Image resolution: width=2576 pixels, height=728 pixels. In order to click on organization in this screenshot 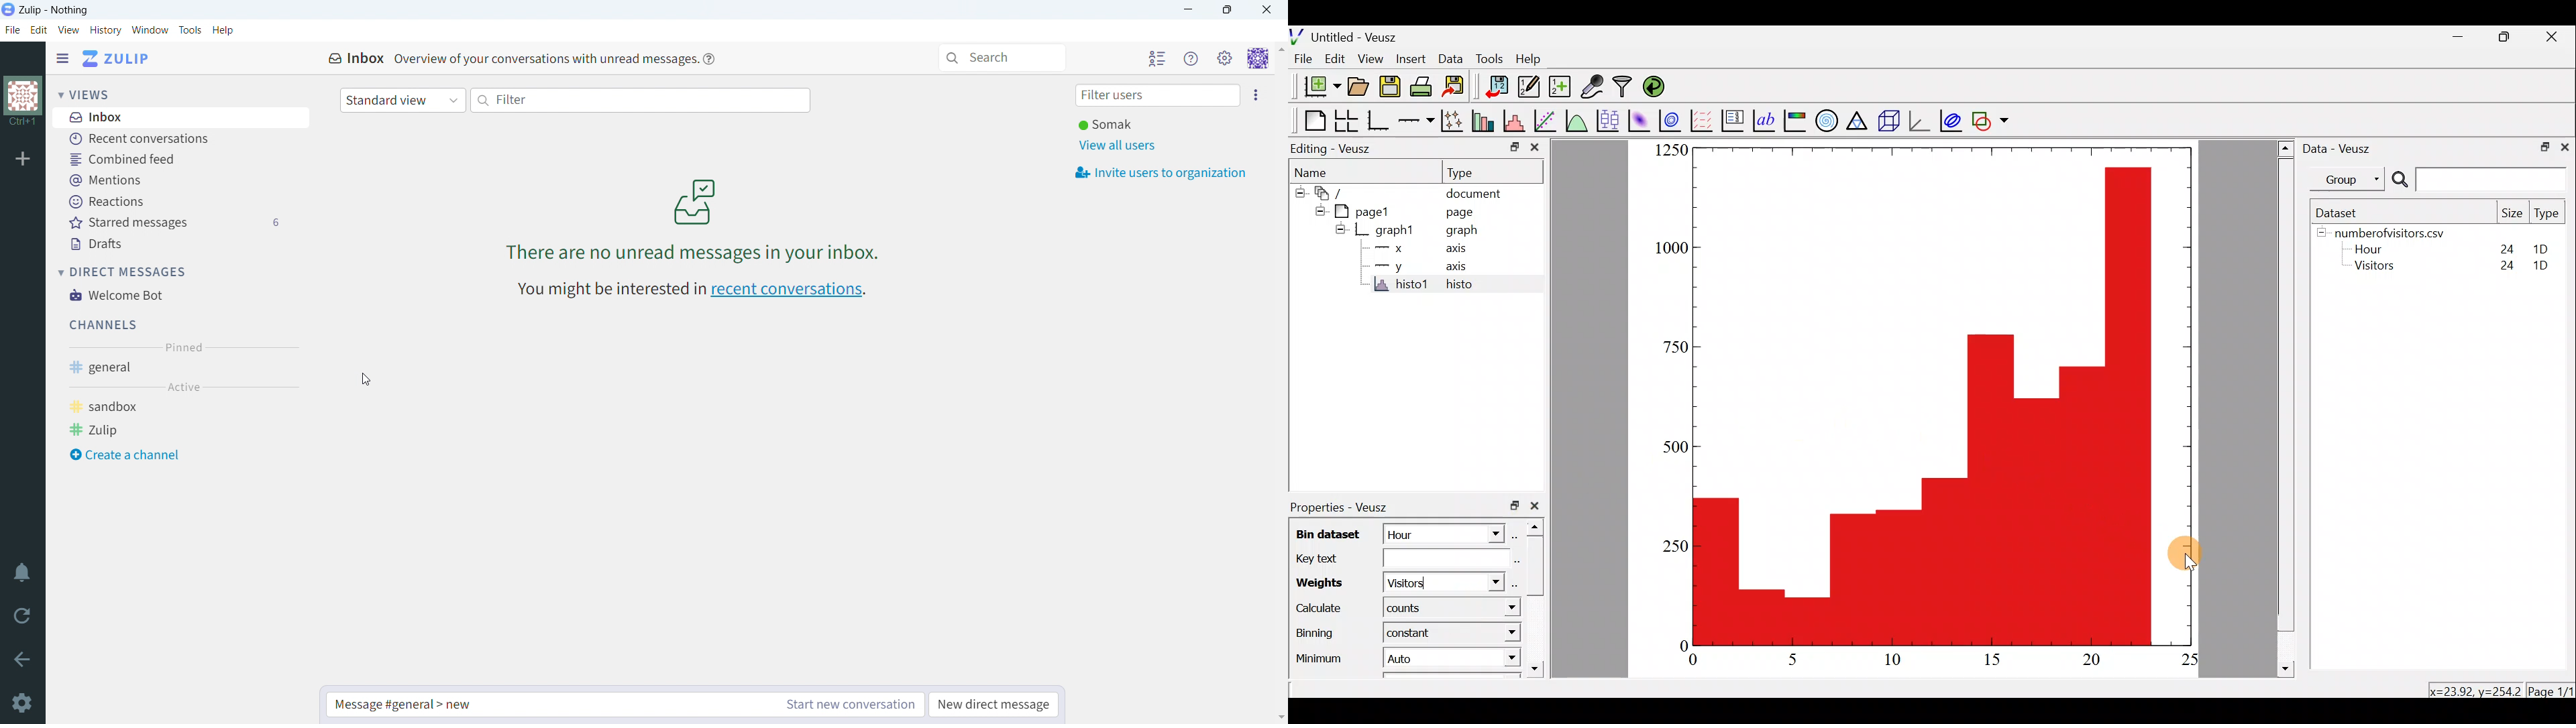, I will do `click(22, 95)`.